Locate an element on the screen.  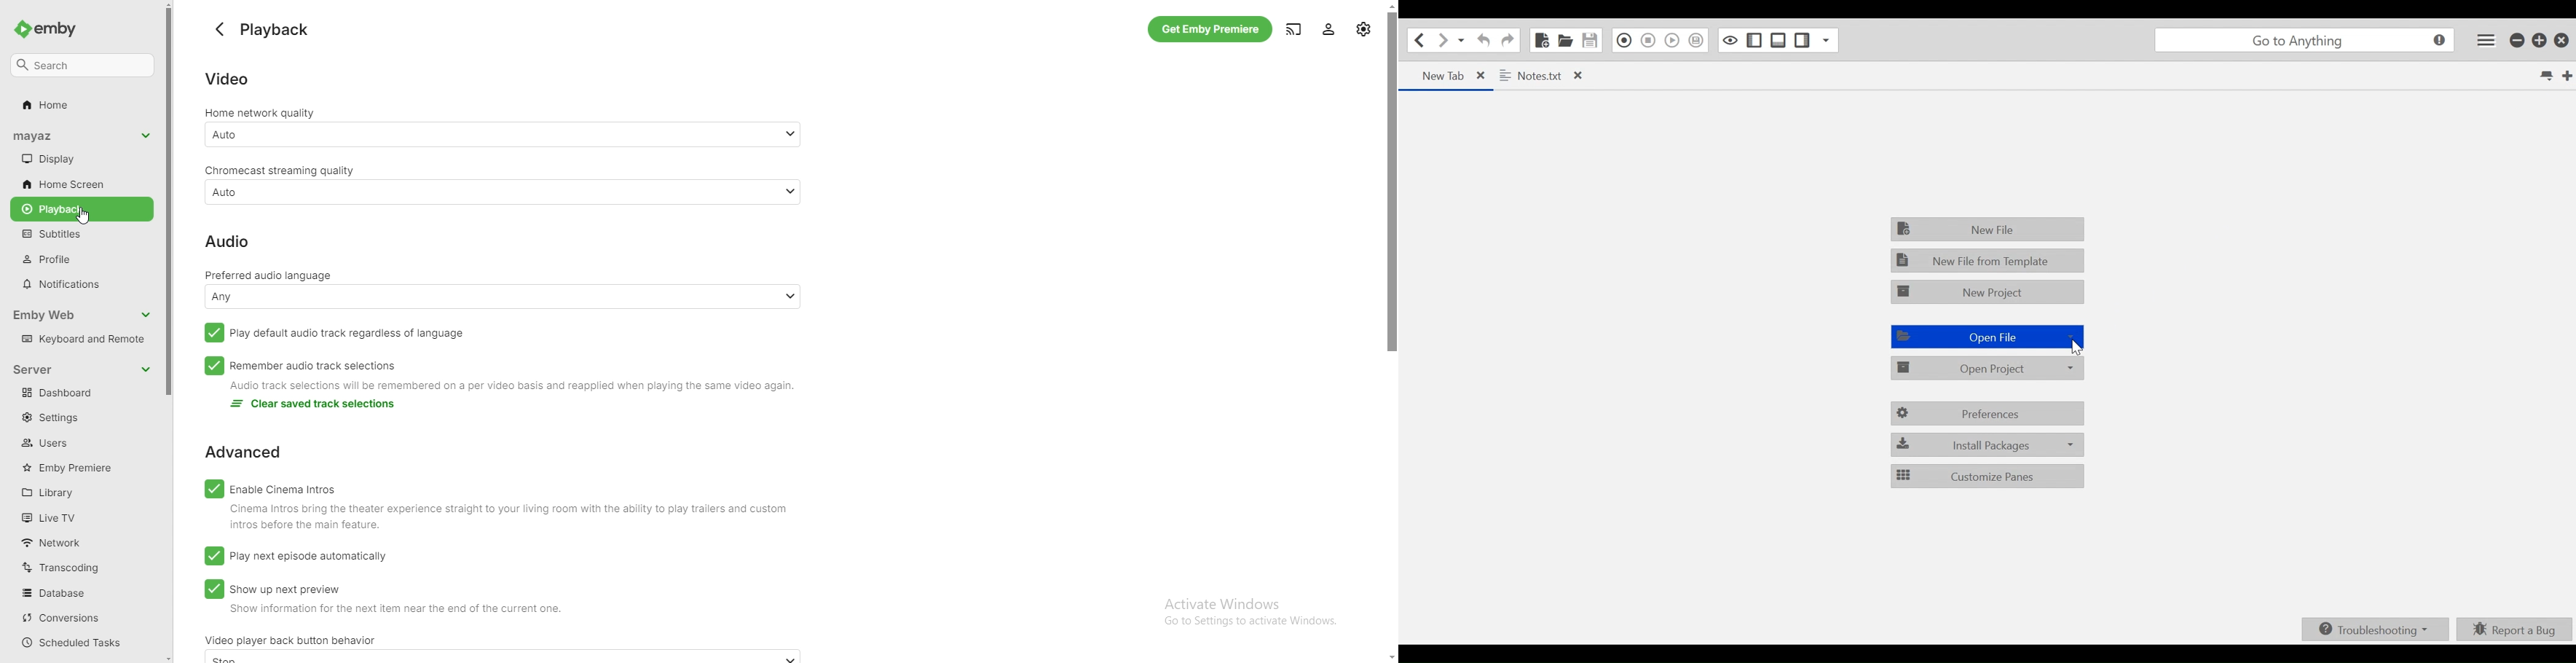
Activate Windows
Go to Settings to activate Windows. is located at coordinates (1257, 612).